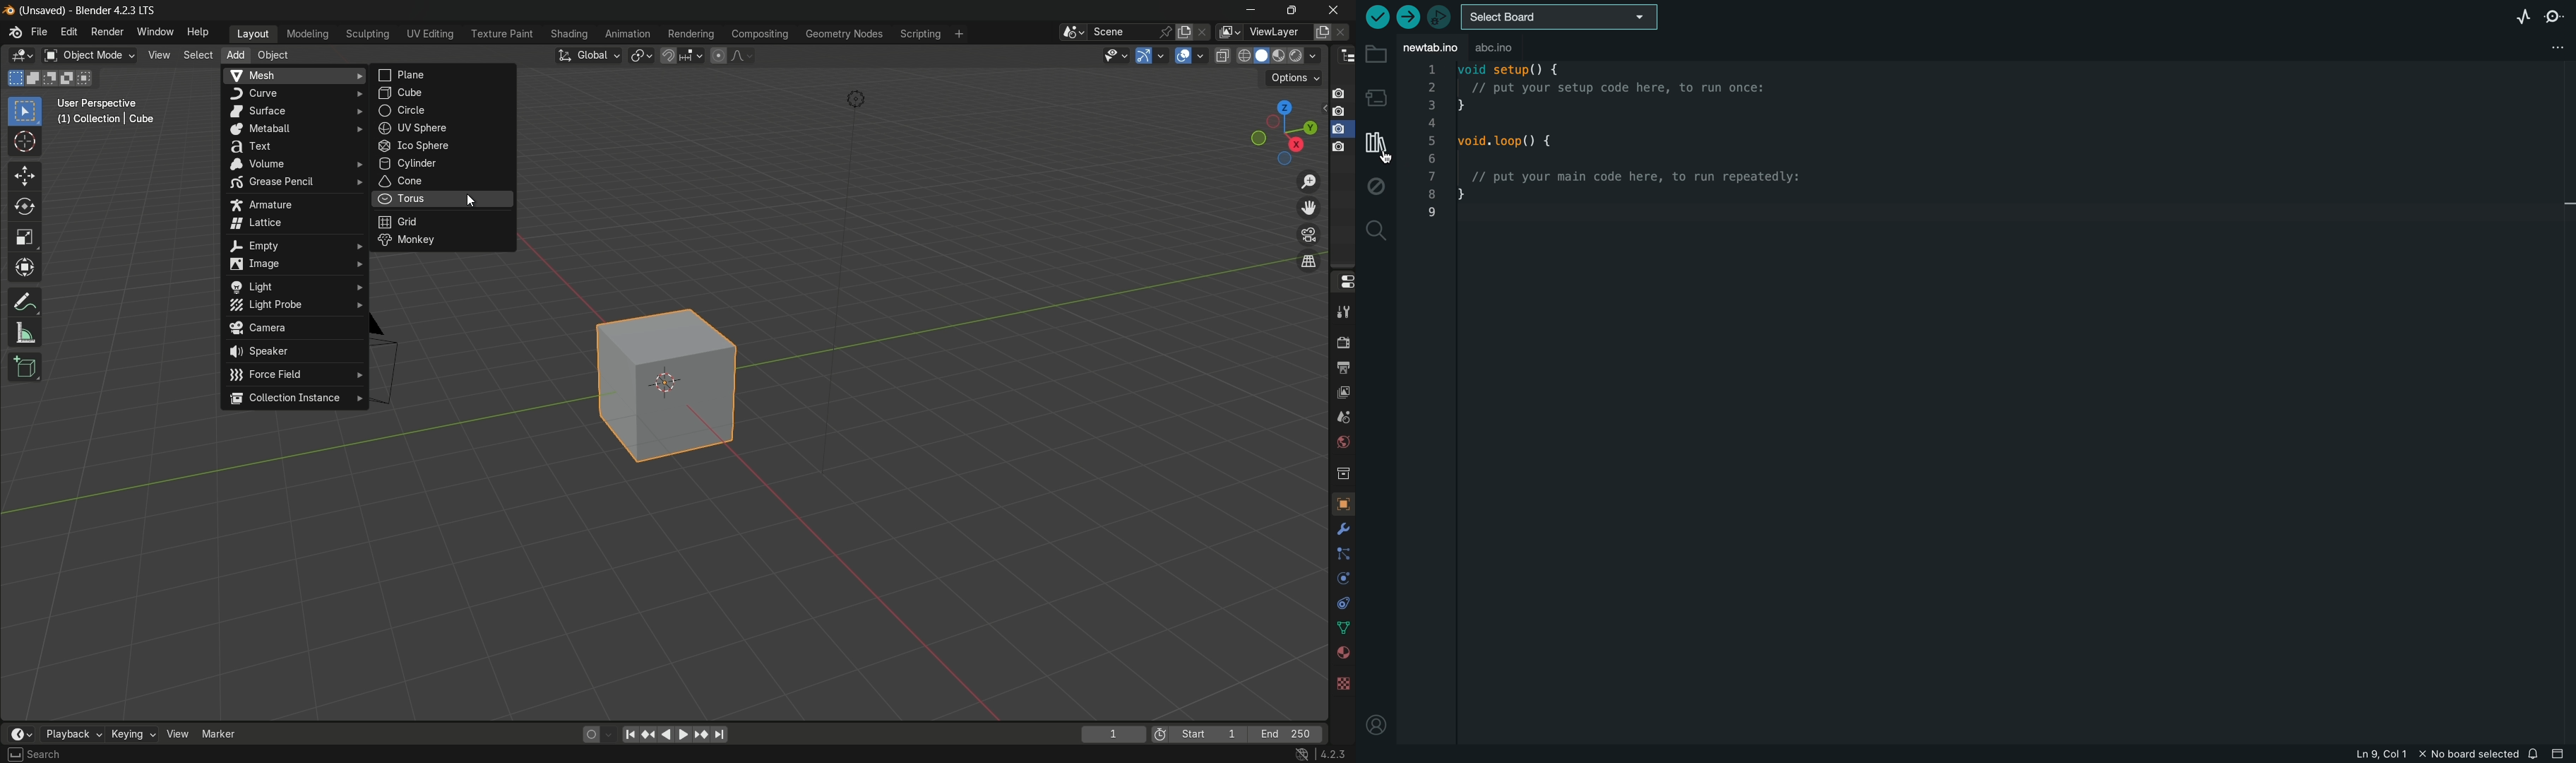  What do you see at coordinates (294, 352) in the screenshot?
I see `speaker` at bounding box center [294, 352].